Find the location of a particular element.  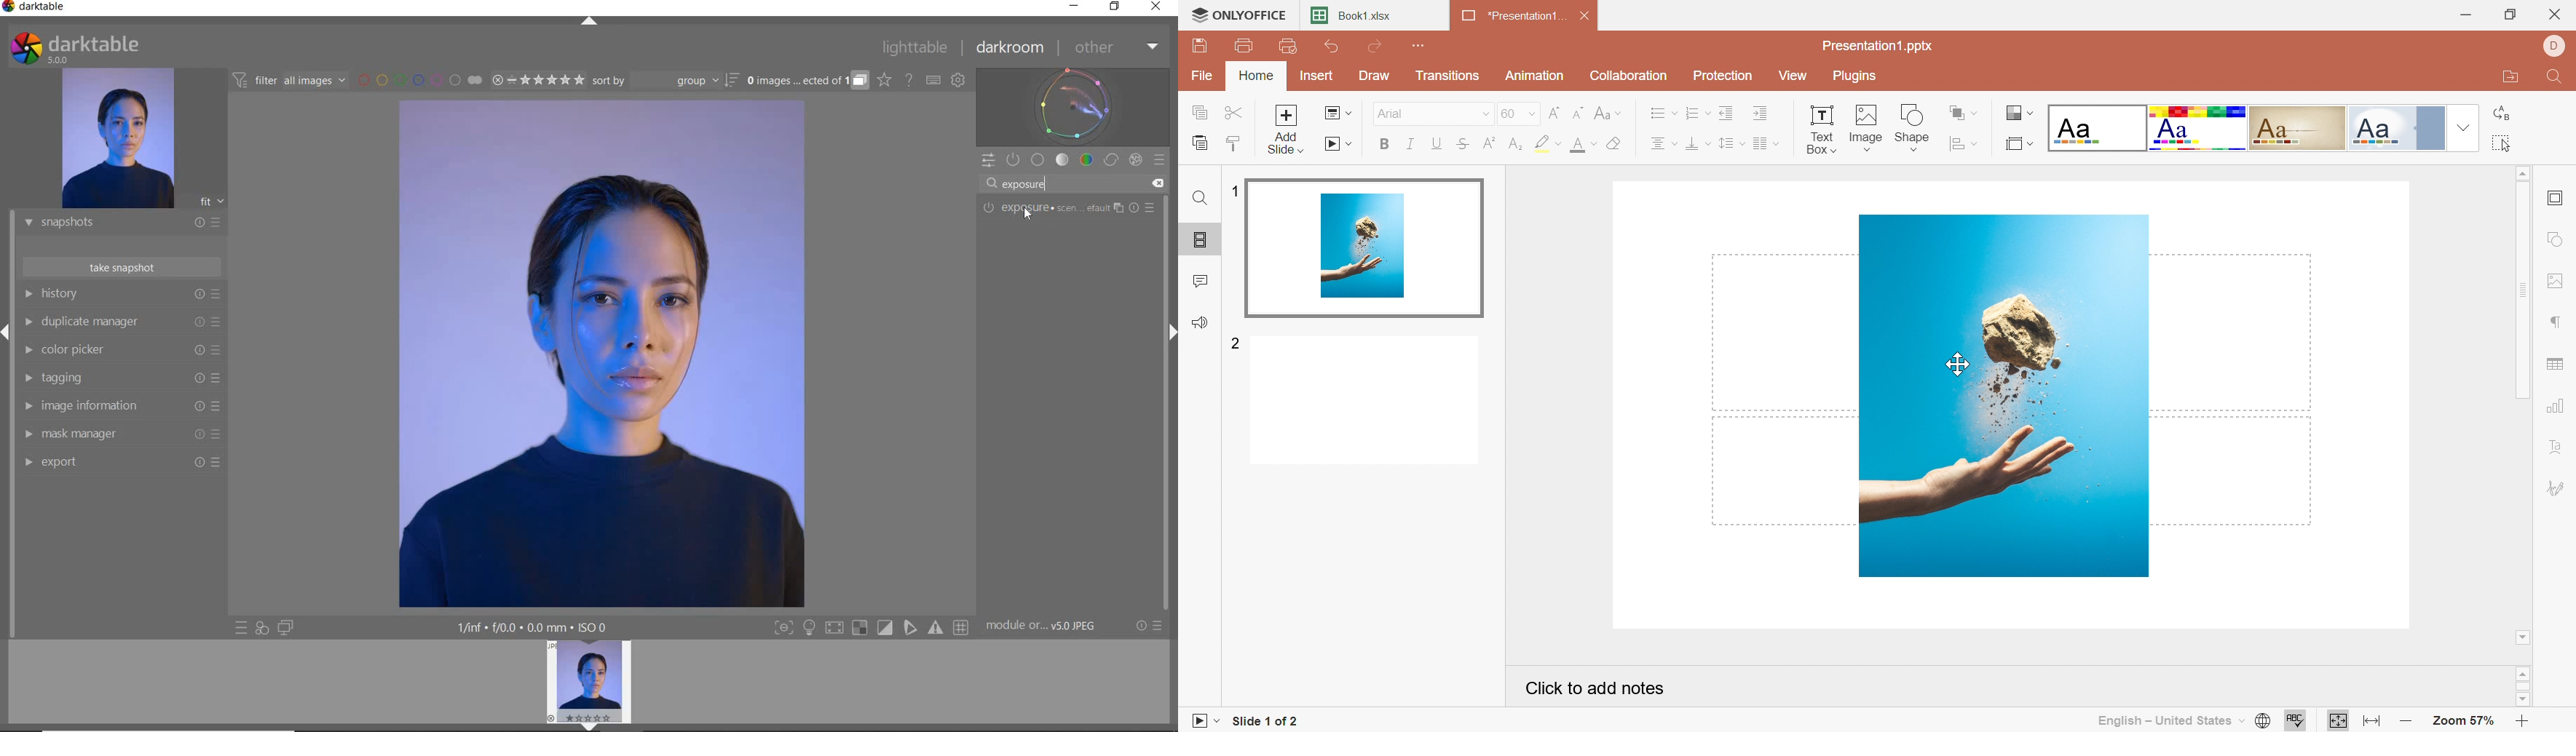

Redo is located at coordinates (1375, 46).